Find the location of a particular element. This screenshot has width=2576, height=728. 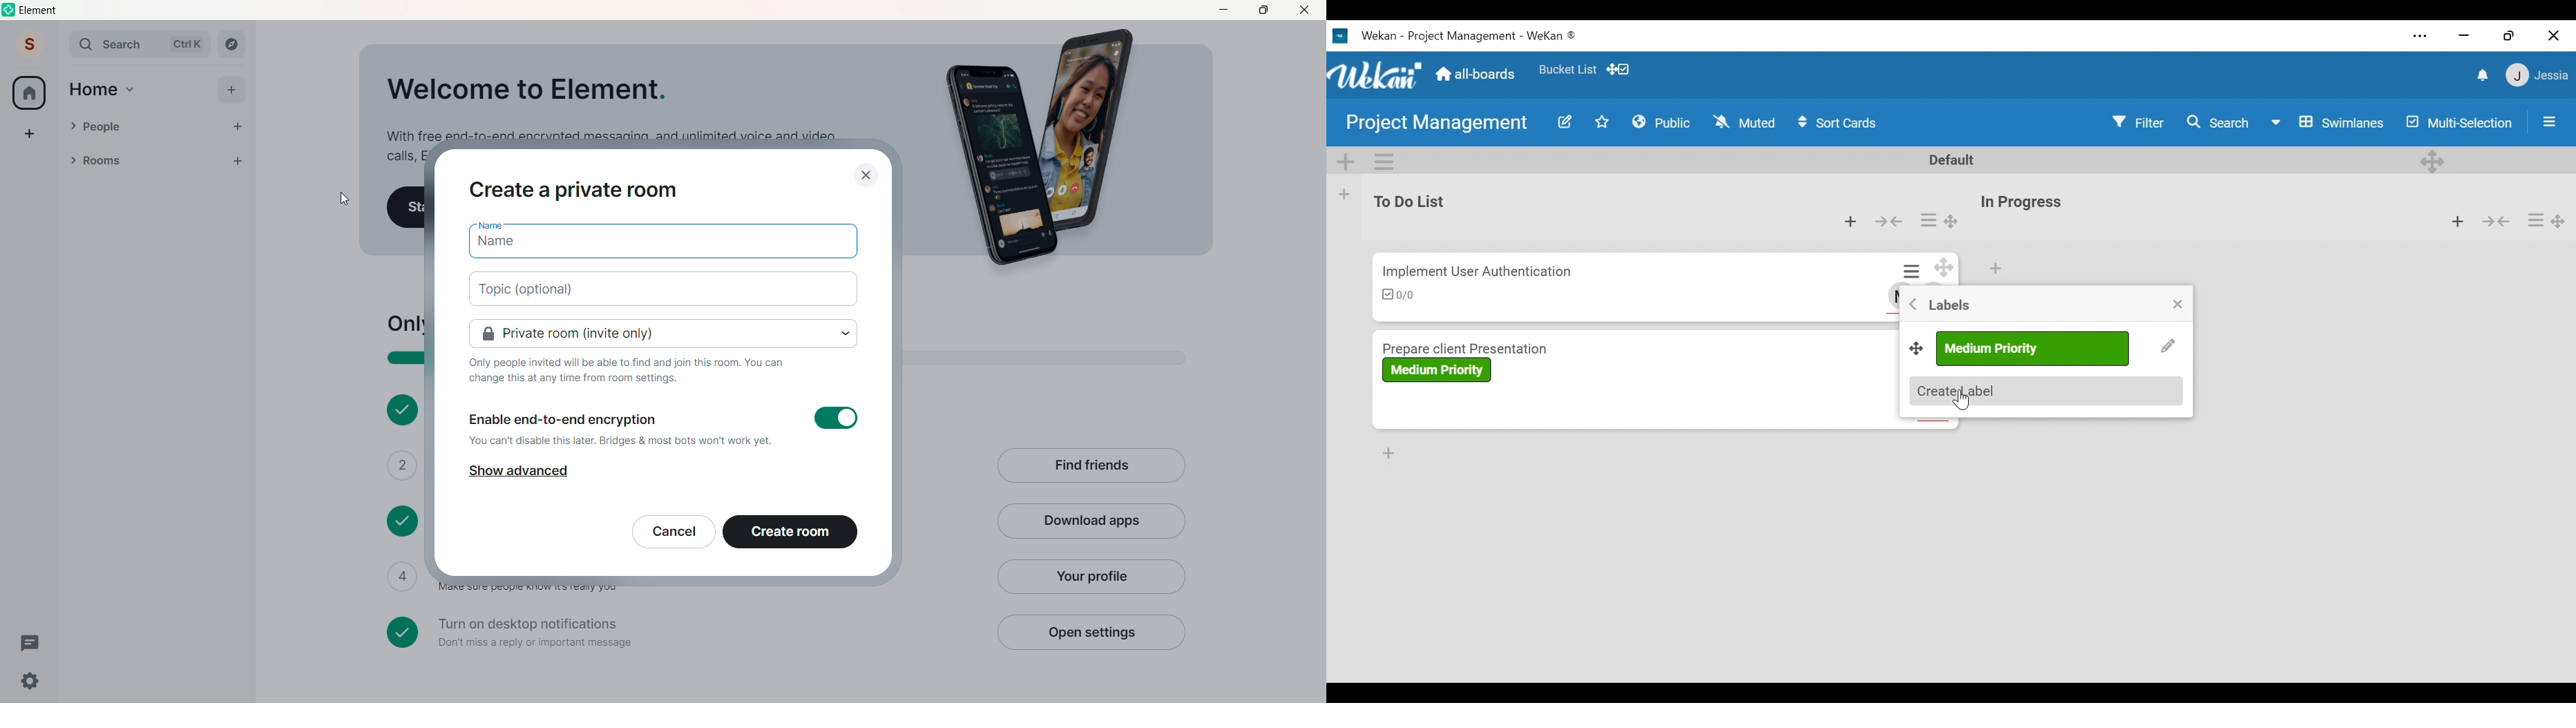

Favorites is located at coordinates (1603, 121).